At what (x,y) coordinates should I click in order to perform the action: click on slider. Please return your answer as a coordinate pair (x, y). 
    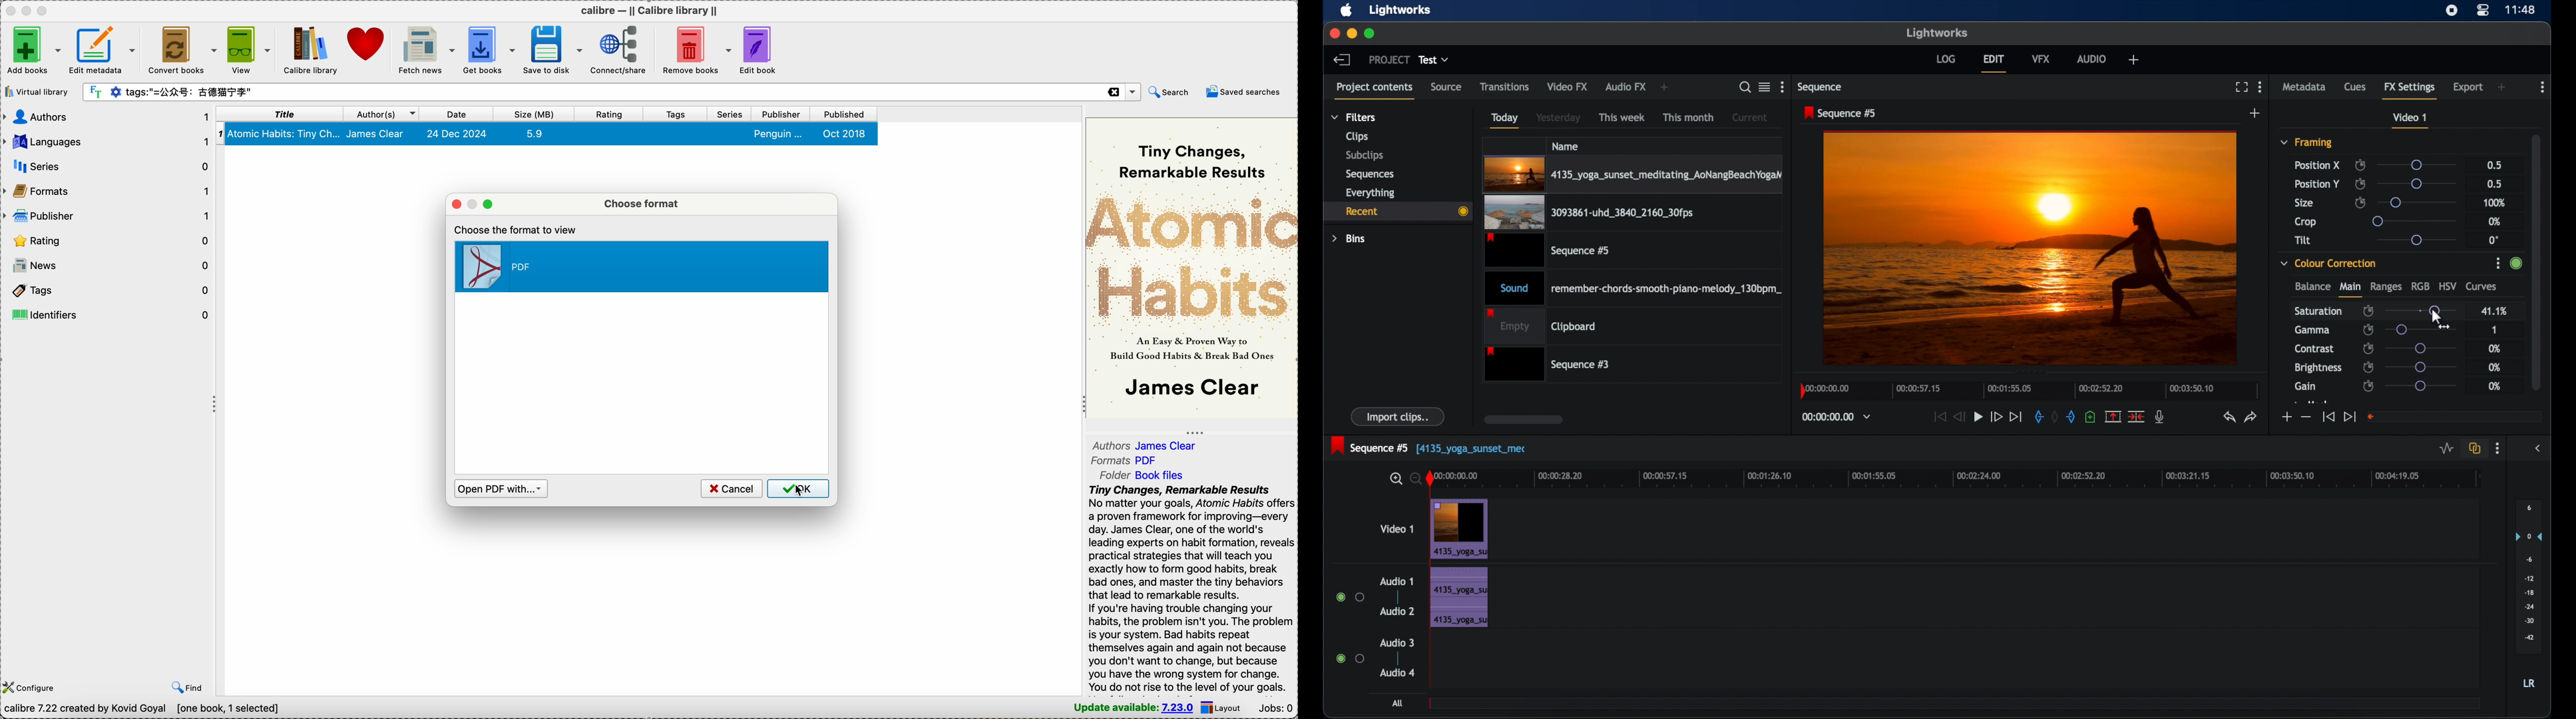
    Looking at the image, I should click on (2422, 348).